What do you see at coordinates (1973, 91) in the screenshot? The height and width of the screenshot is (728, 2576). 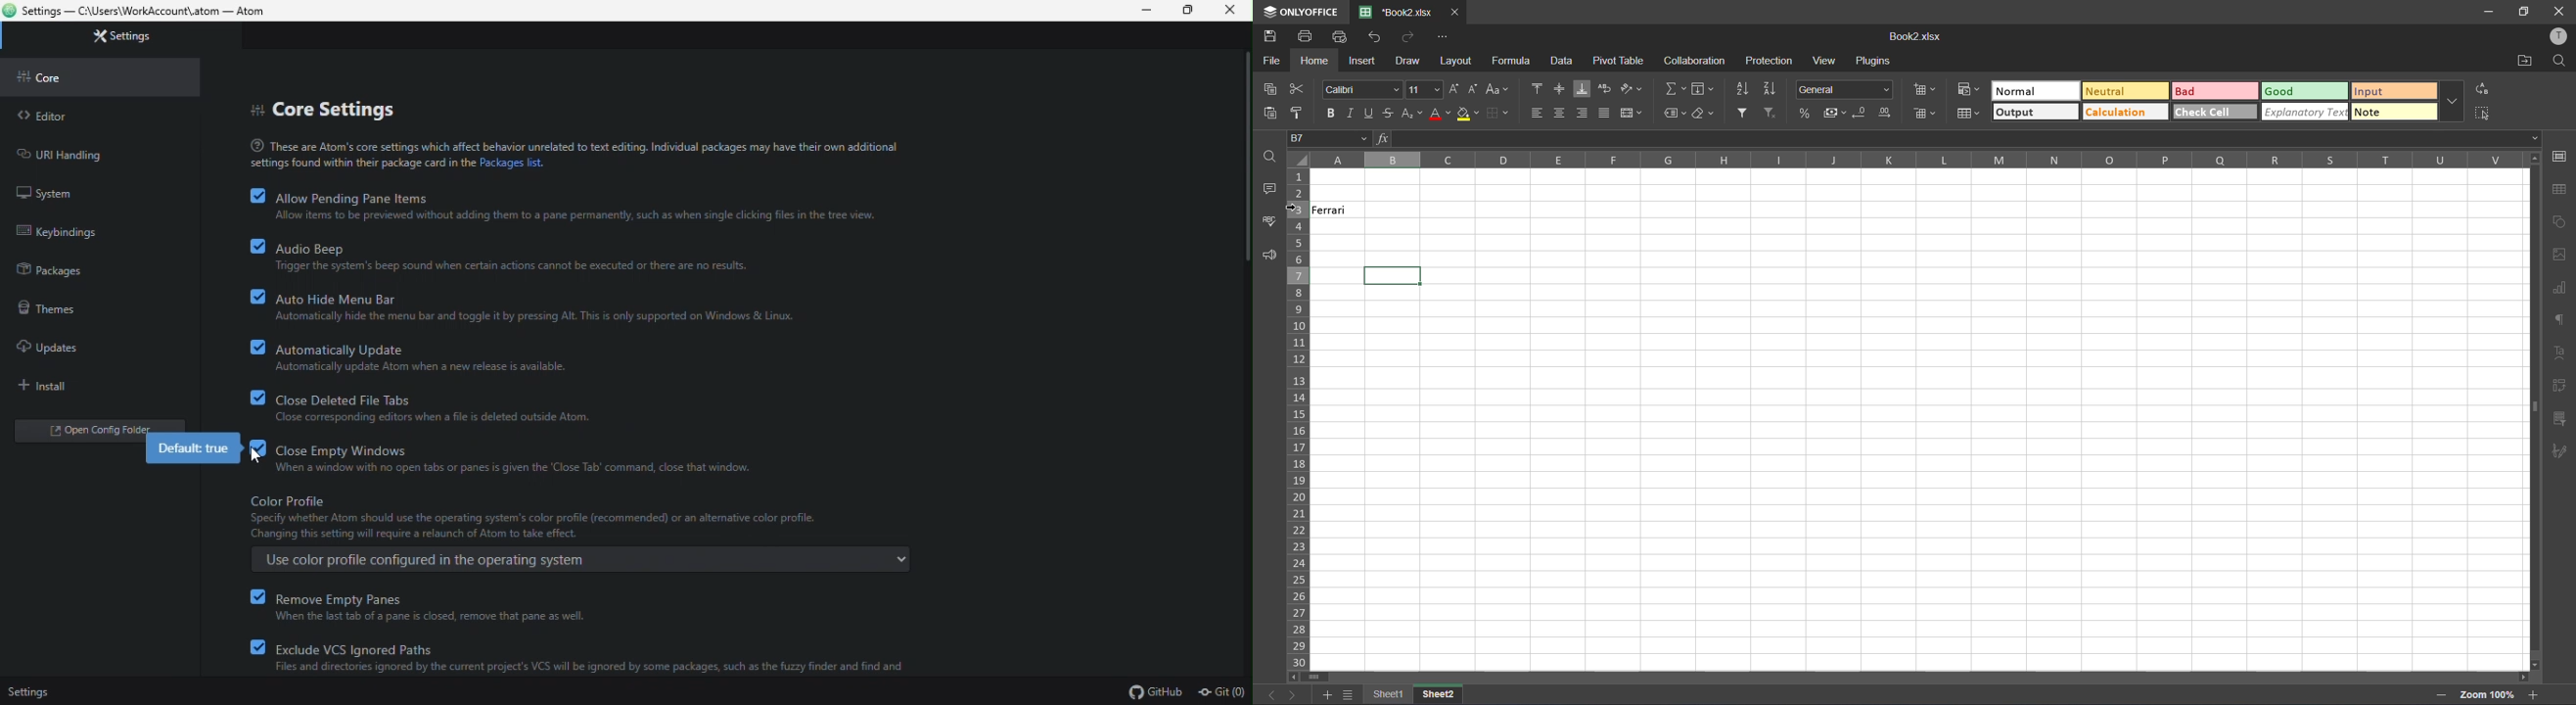 I see `conditional formatting` at bounding box center [1973, 91].